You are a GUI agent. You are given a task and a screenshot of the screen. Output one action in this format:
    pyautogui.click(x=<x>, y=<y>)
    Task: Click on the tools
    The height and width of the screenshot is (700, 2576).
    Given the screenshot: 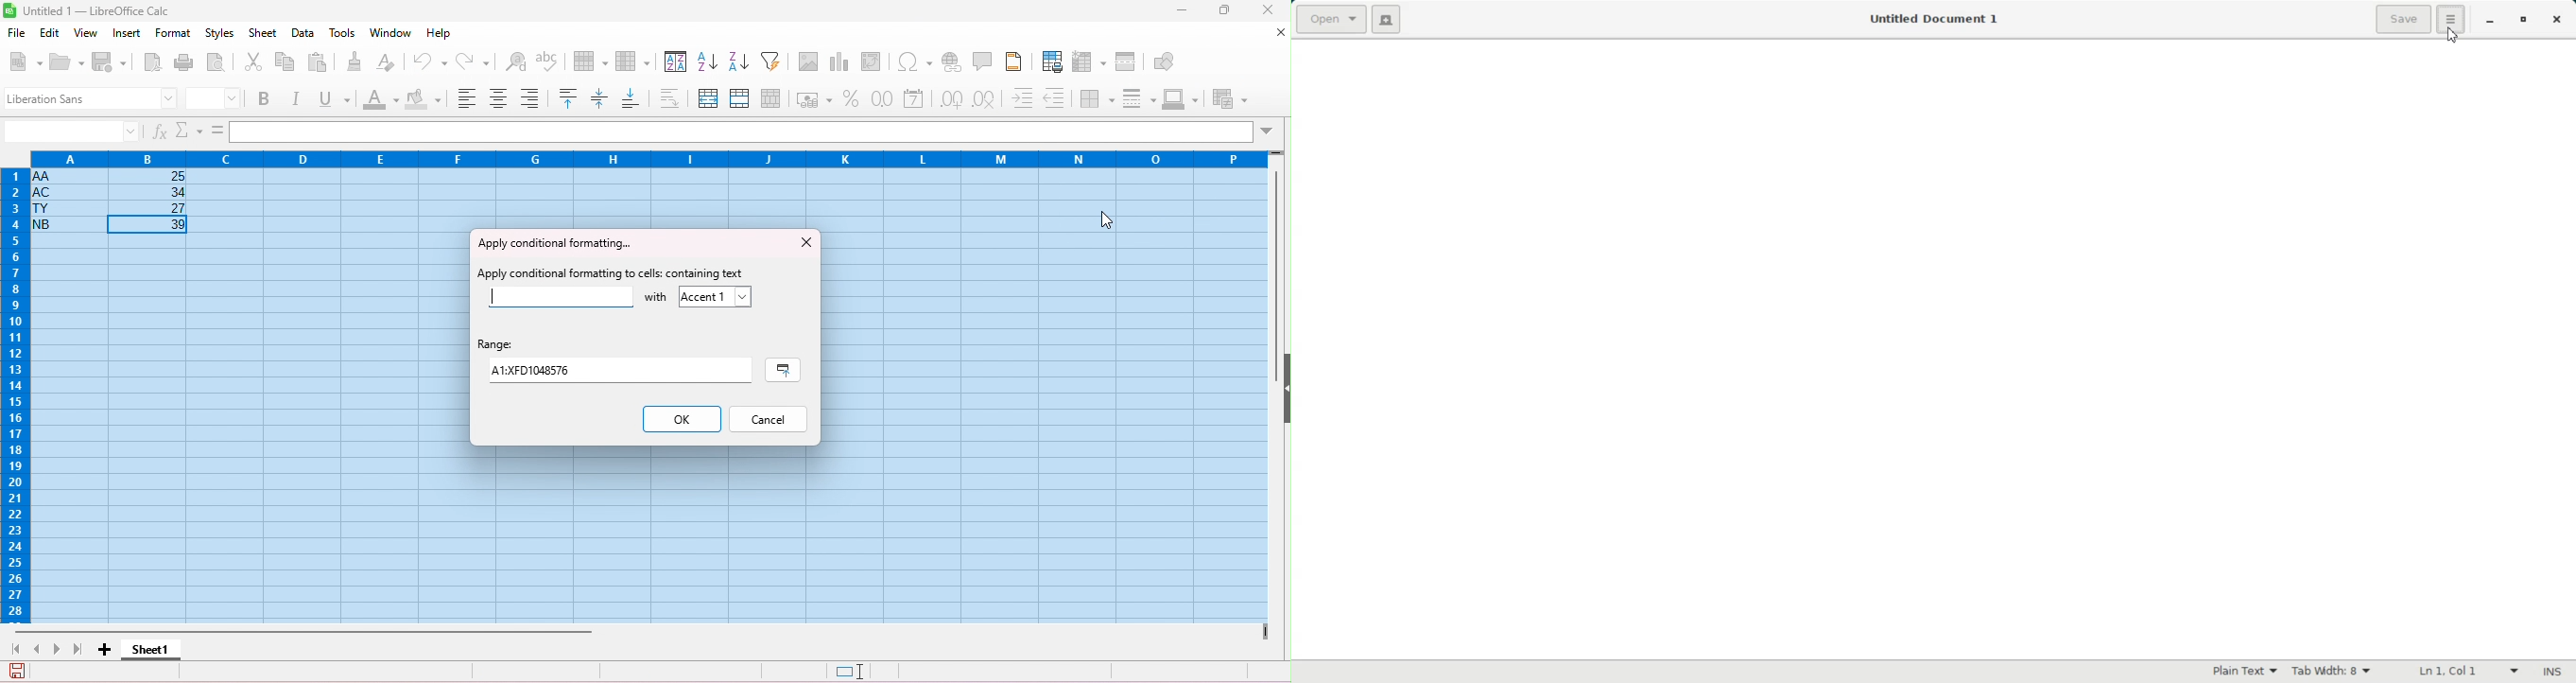 What is the action you would take?
    pyautogui.click(x=341, y=33)
    